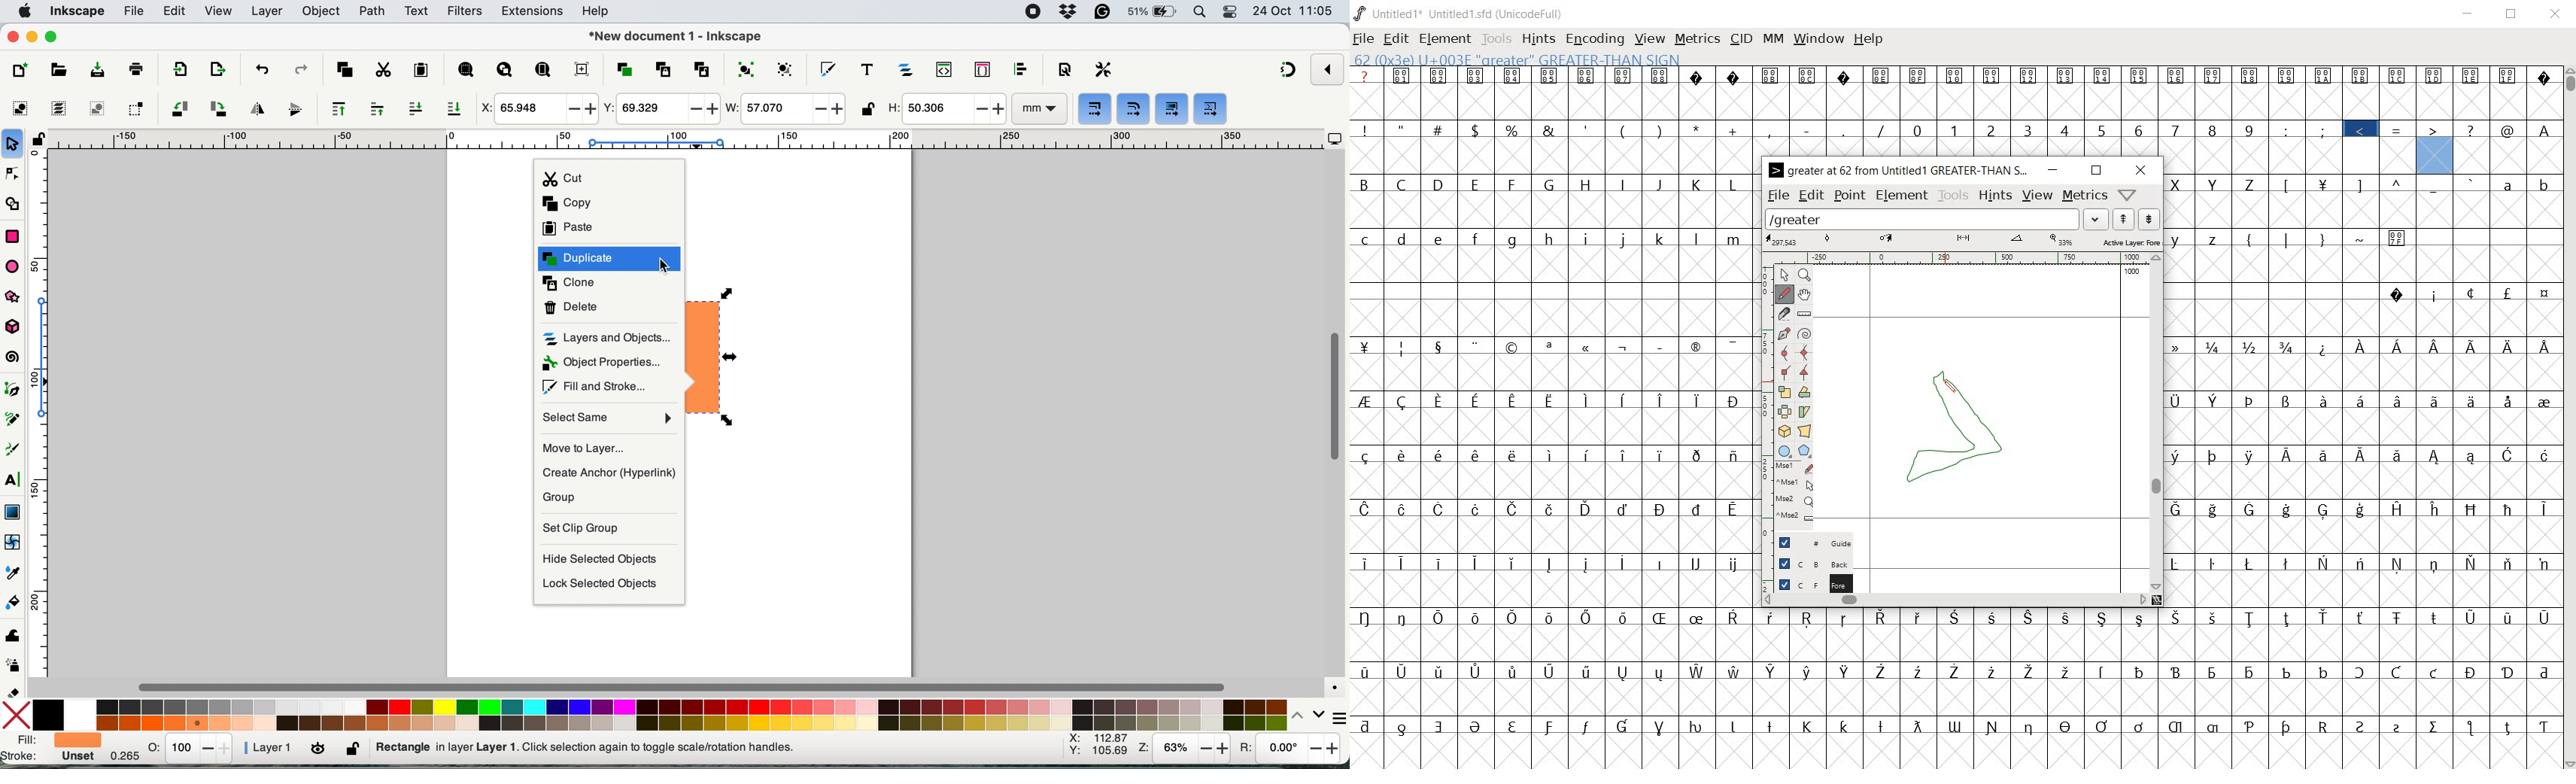 This screenshot has width=2576, height=784. I want to click on scrollbar, so click(2156, 423).